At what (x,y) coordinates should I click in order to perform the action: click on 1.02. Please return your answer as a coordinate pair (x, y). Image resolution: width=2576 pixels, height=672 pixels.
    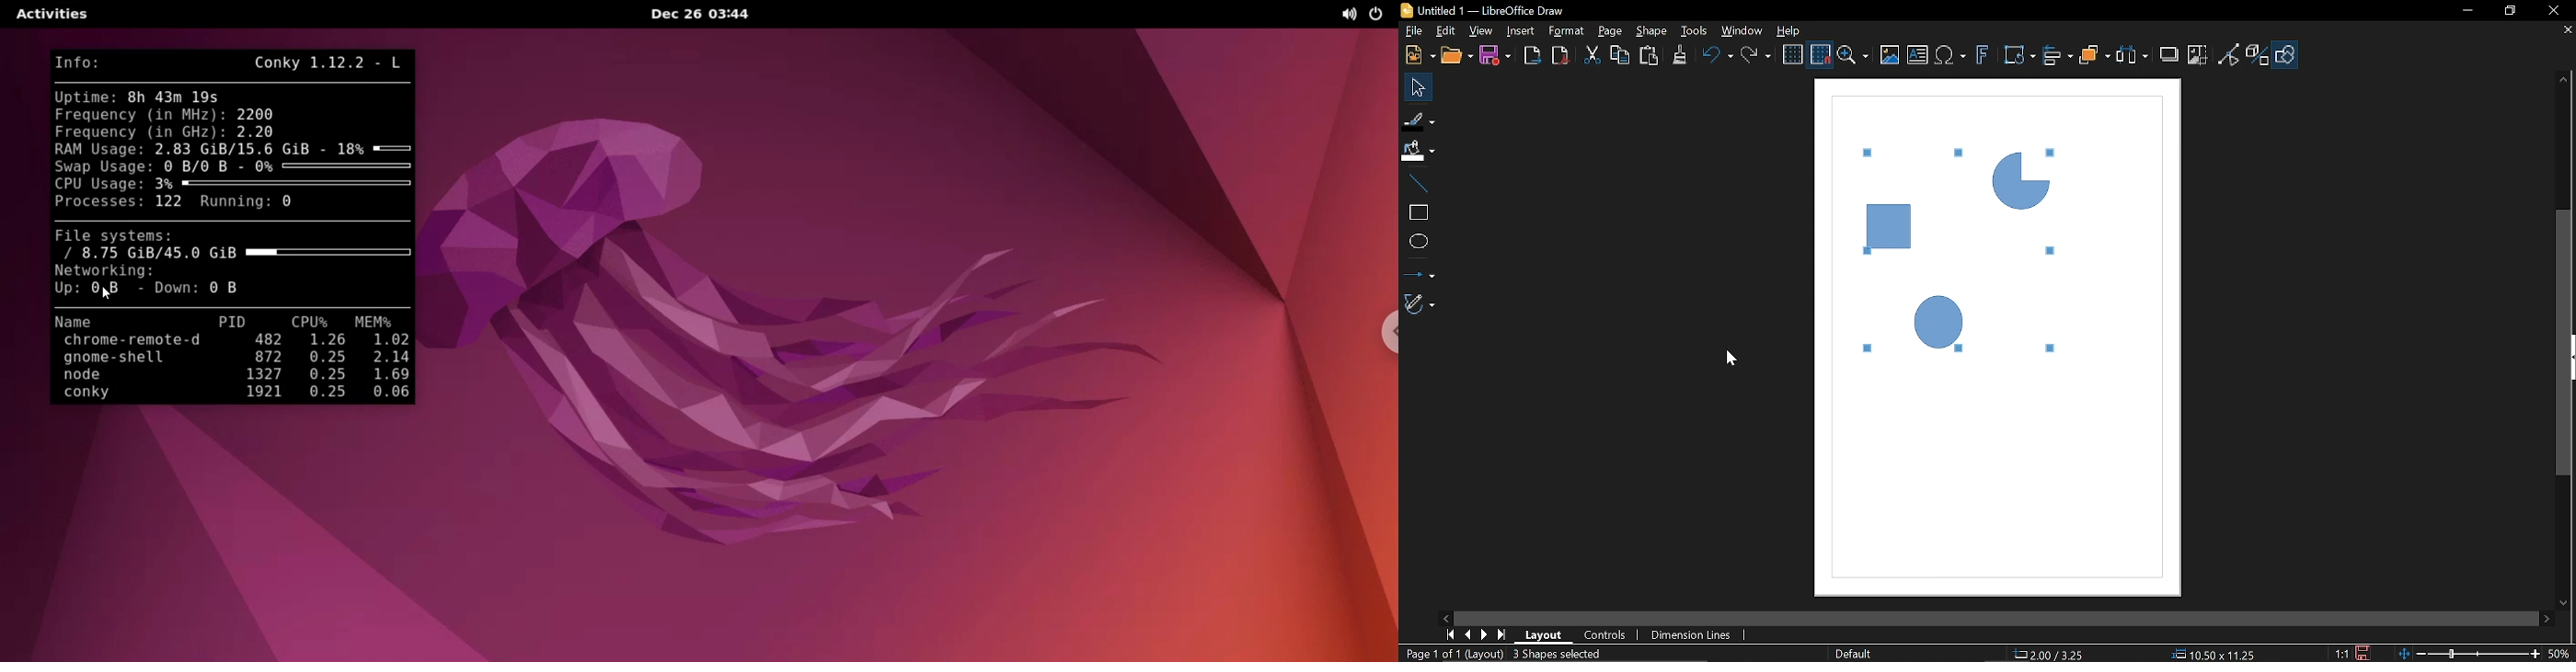
    Looking at the image, I should click on (392, 339).